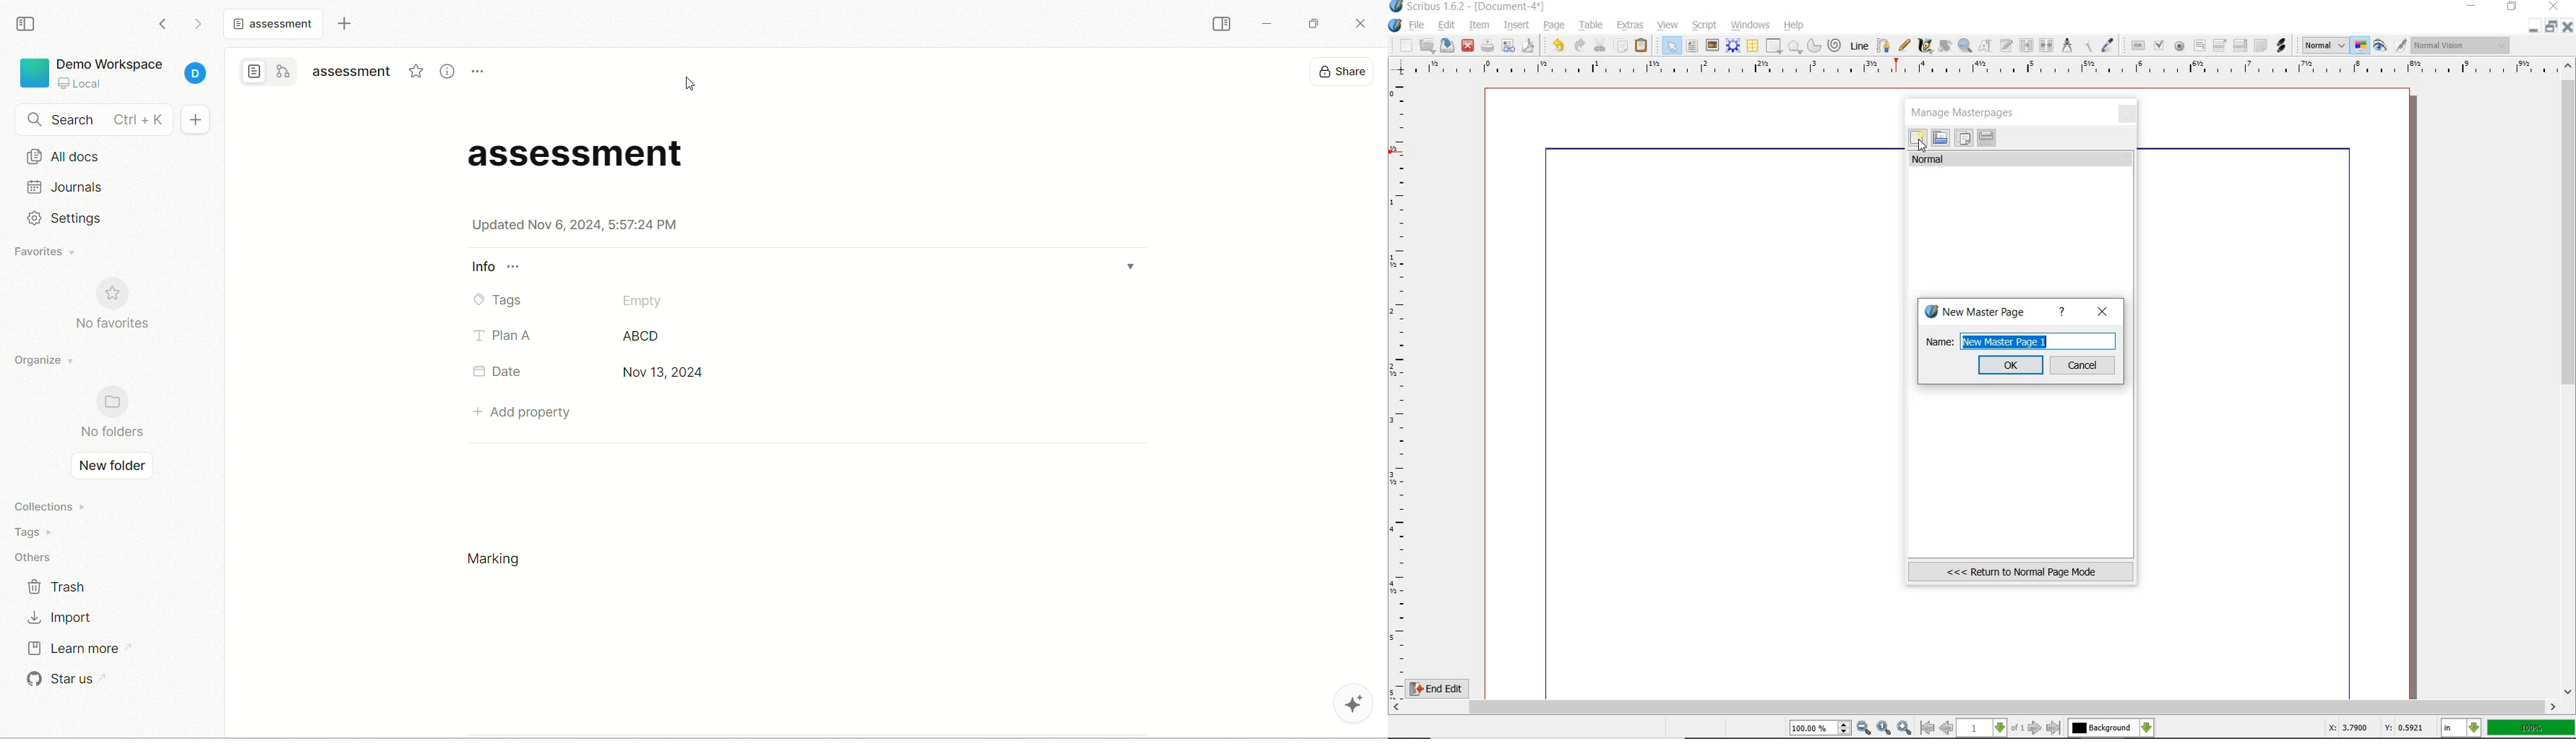 The width and height of the screenshot is (2576, 756). I want to click on duplicate the selected masterpages, so click(1964, 139).